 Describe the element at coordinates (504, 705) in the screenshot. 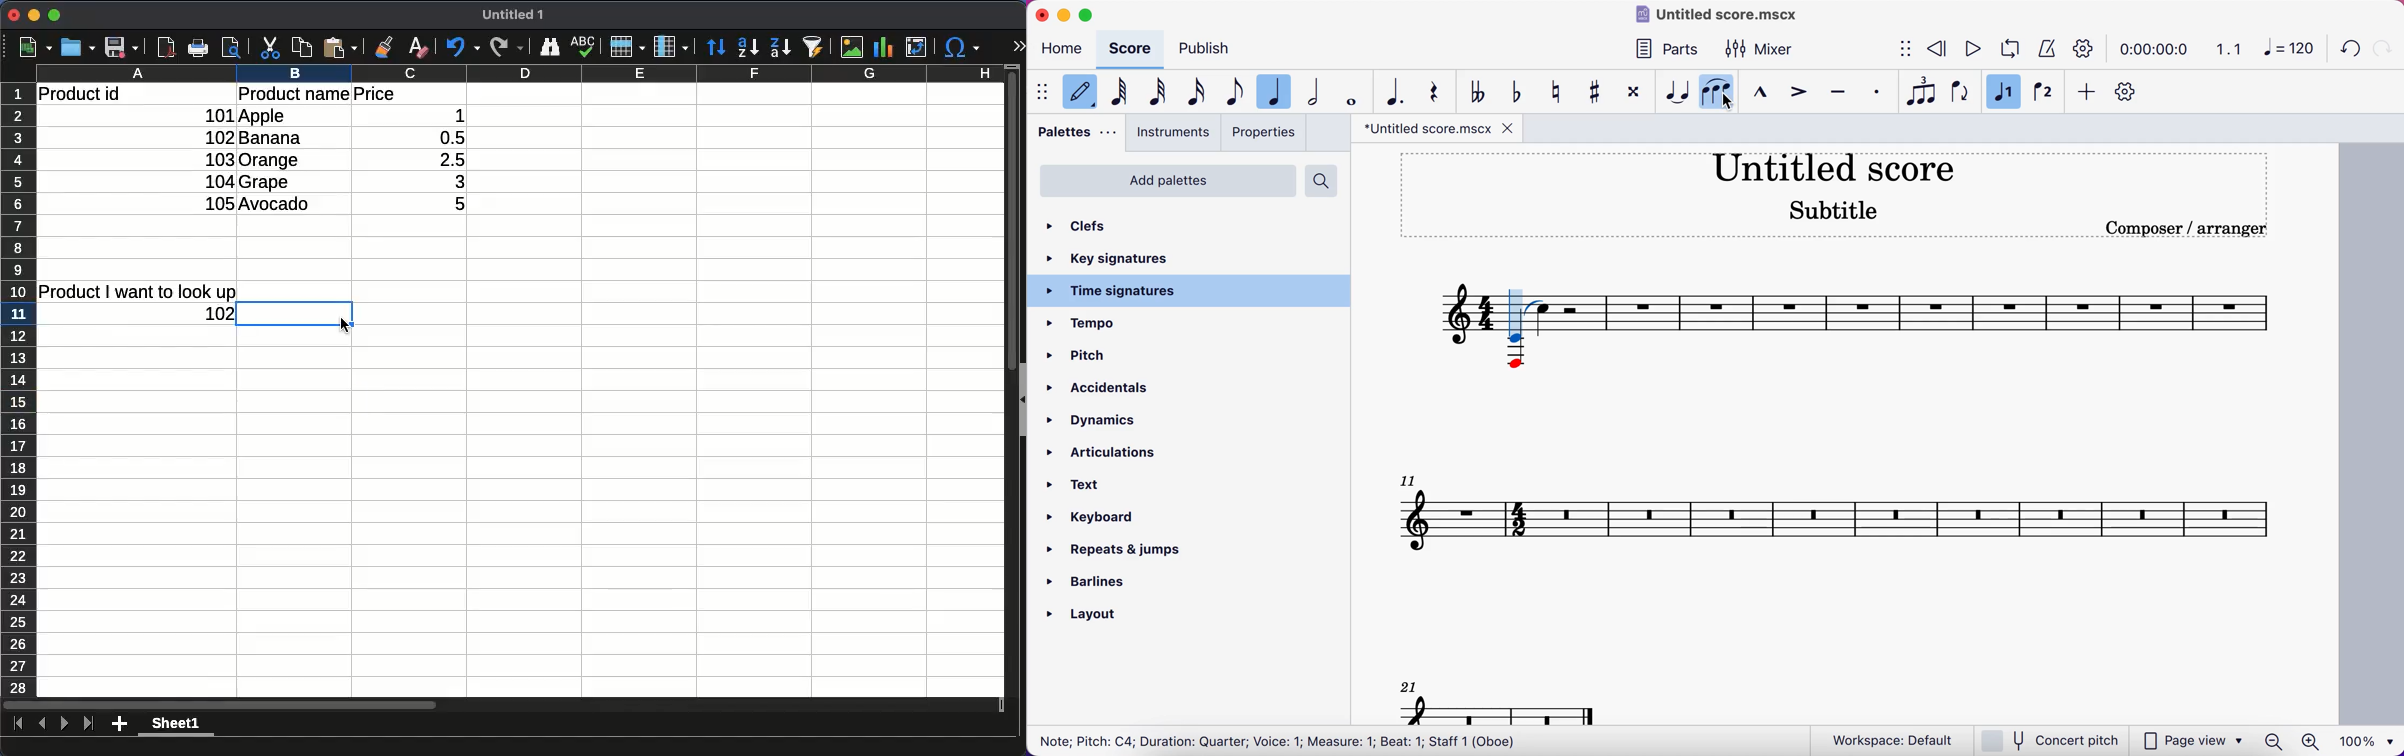

I see `Horizontal scroll` at that location.